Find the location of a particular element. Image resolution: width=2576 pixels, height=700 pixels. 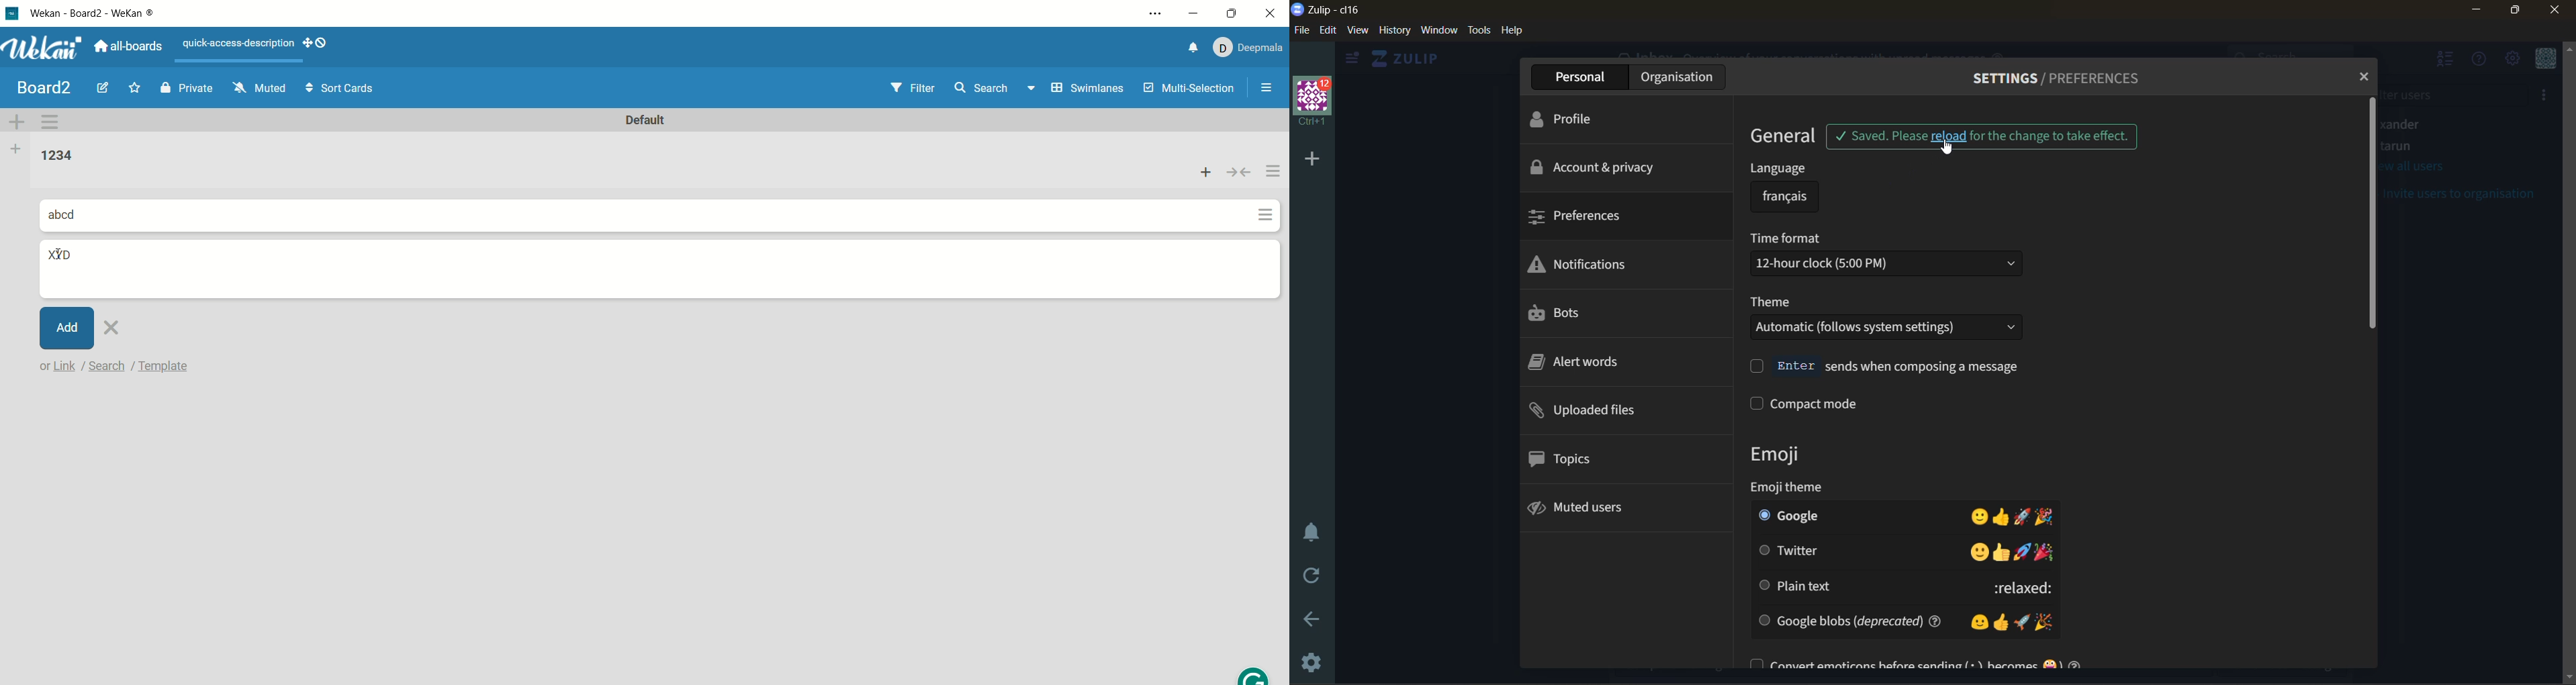

general is located at coordinates (1788, 137).